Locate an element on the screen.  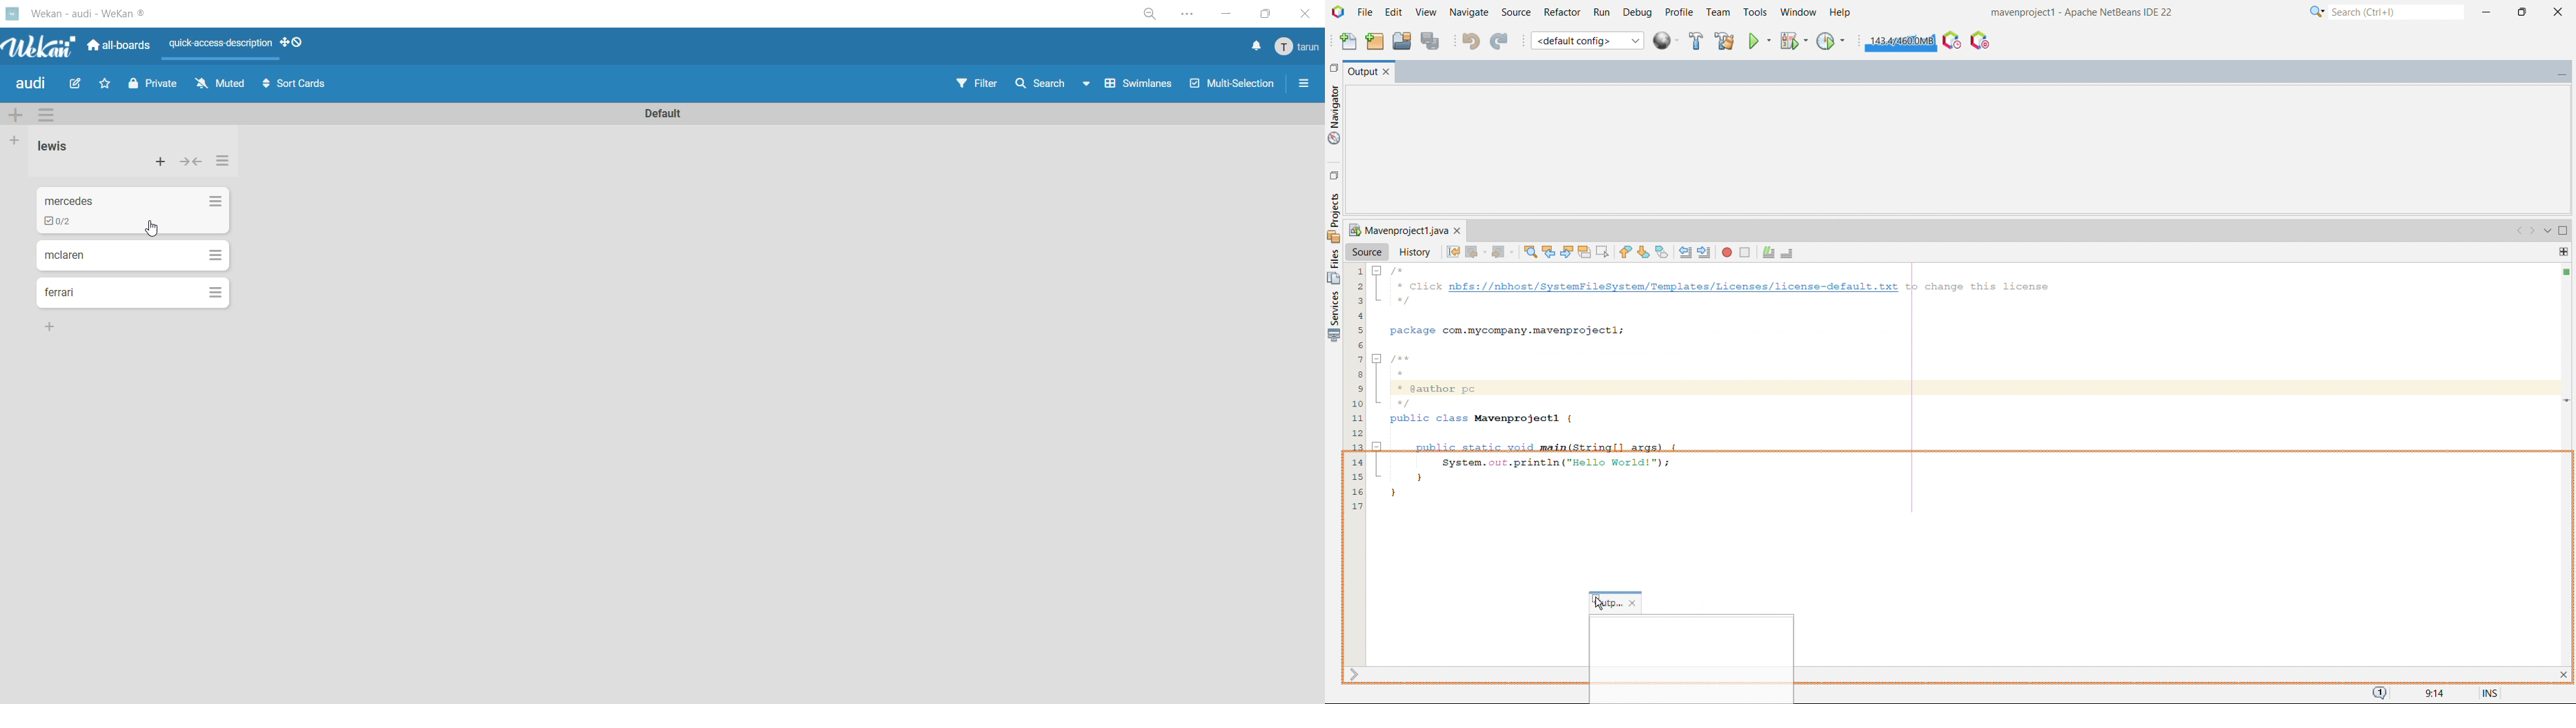
Action button is located at coordinates (2568, 271).